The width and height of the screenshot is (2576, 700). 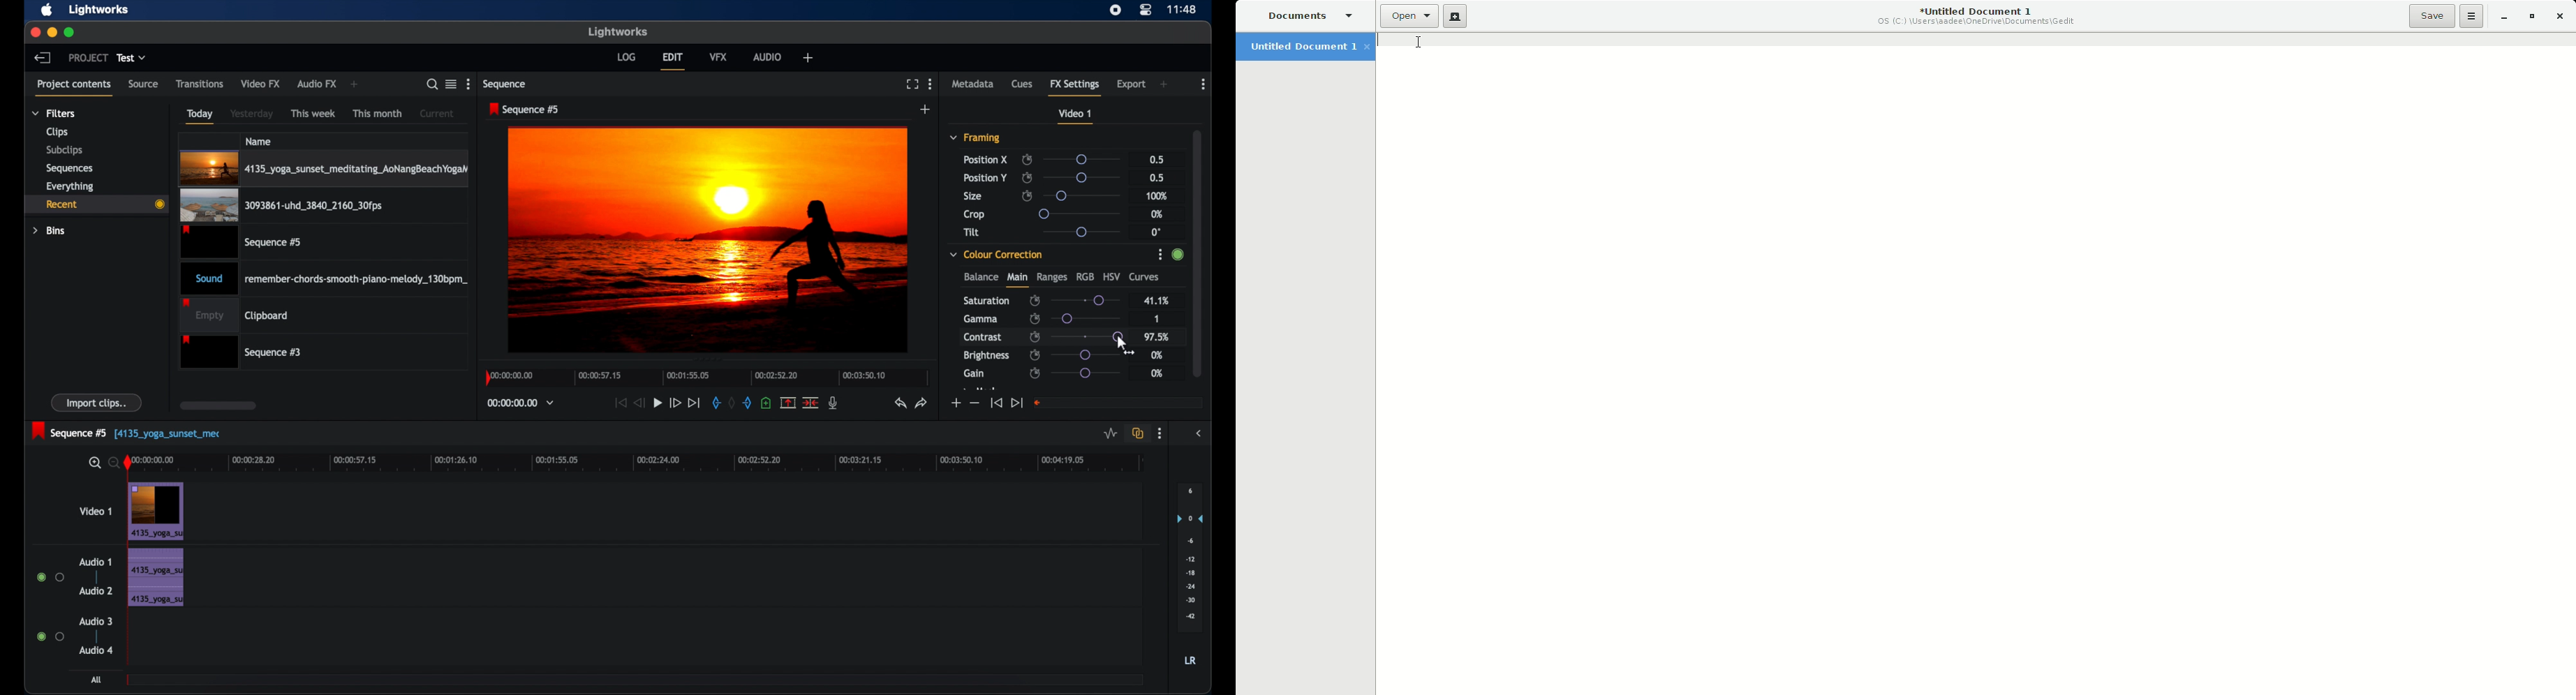 What do you see at coordinates (451, 84) in the screenshot?
I see `toggle list or tile view` at bounding box center [451, 84].